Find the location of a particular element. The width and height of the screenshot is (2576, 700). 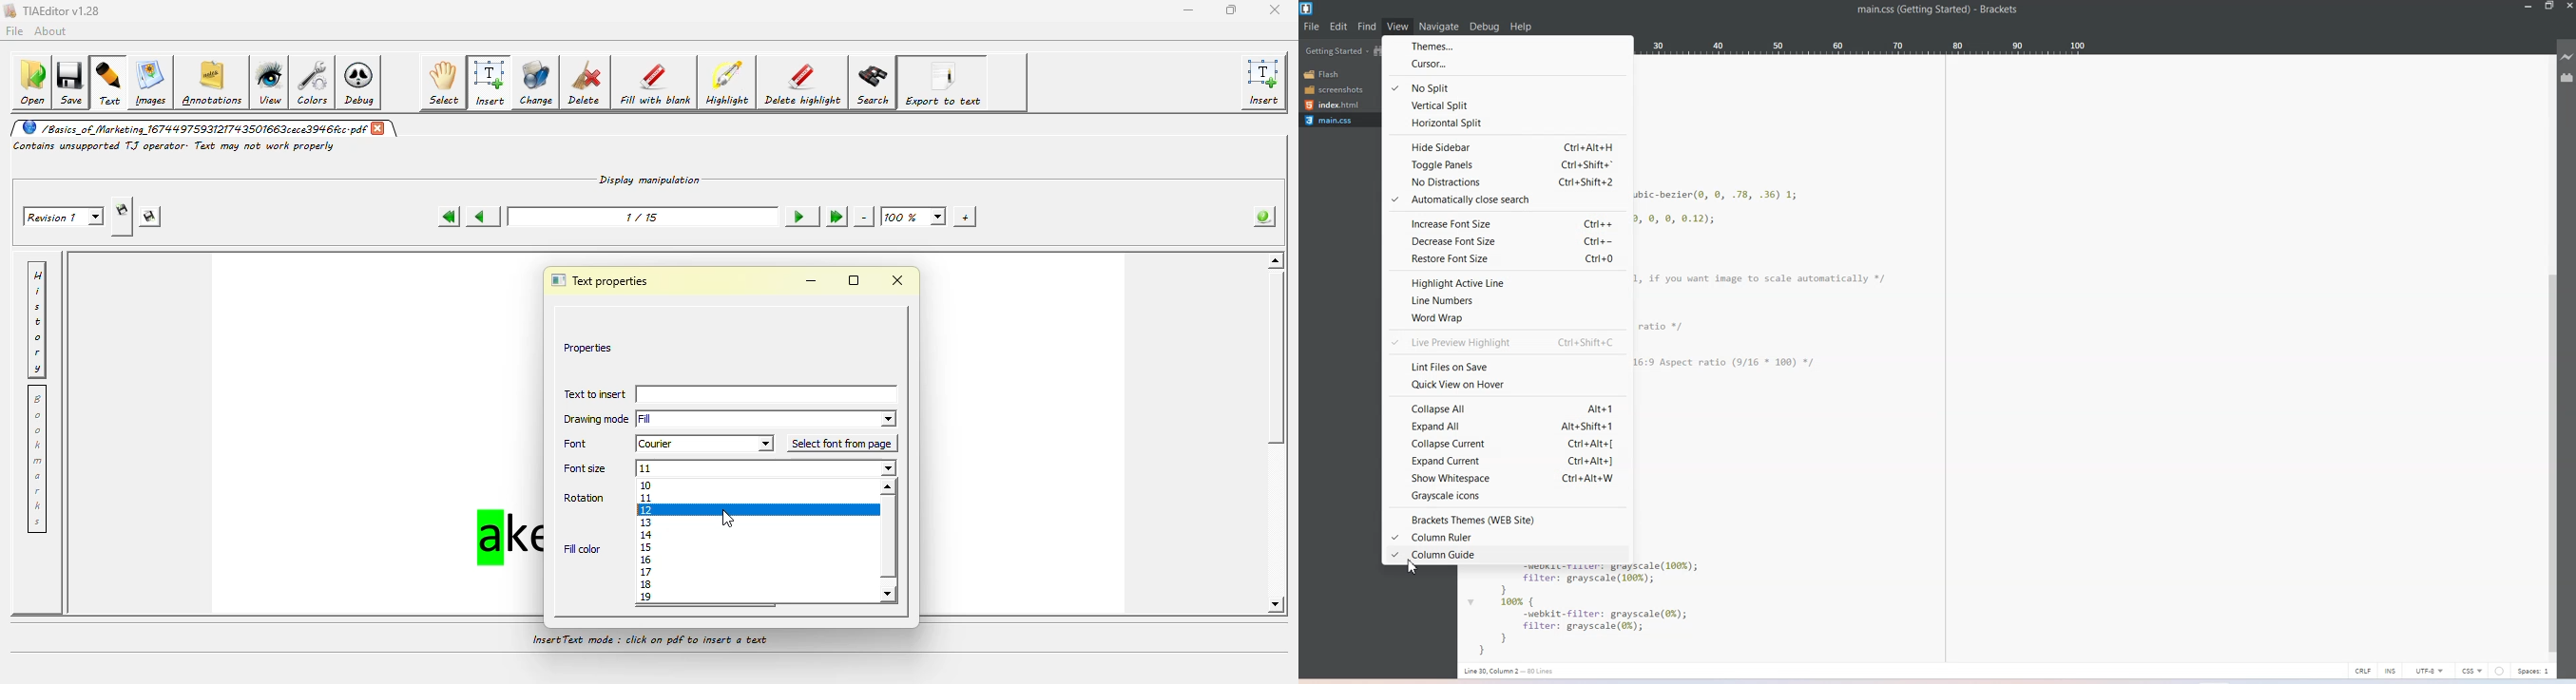

Screenshots is located at coordinates (1338, 90).